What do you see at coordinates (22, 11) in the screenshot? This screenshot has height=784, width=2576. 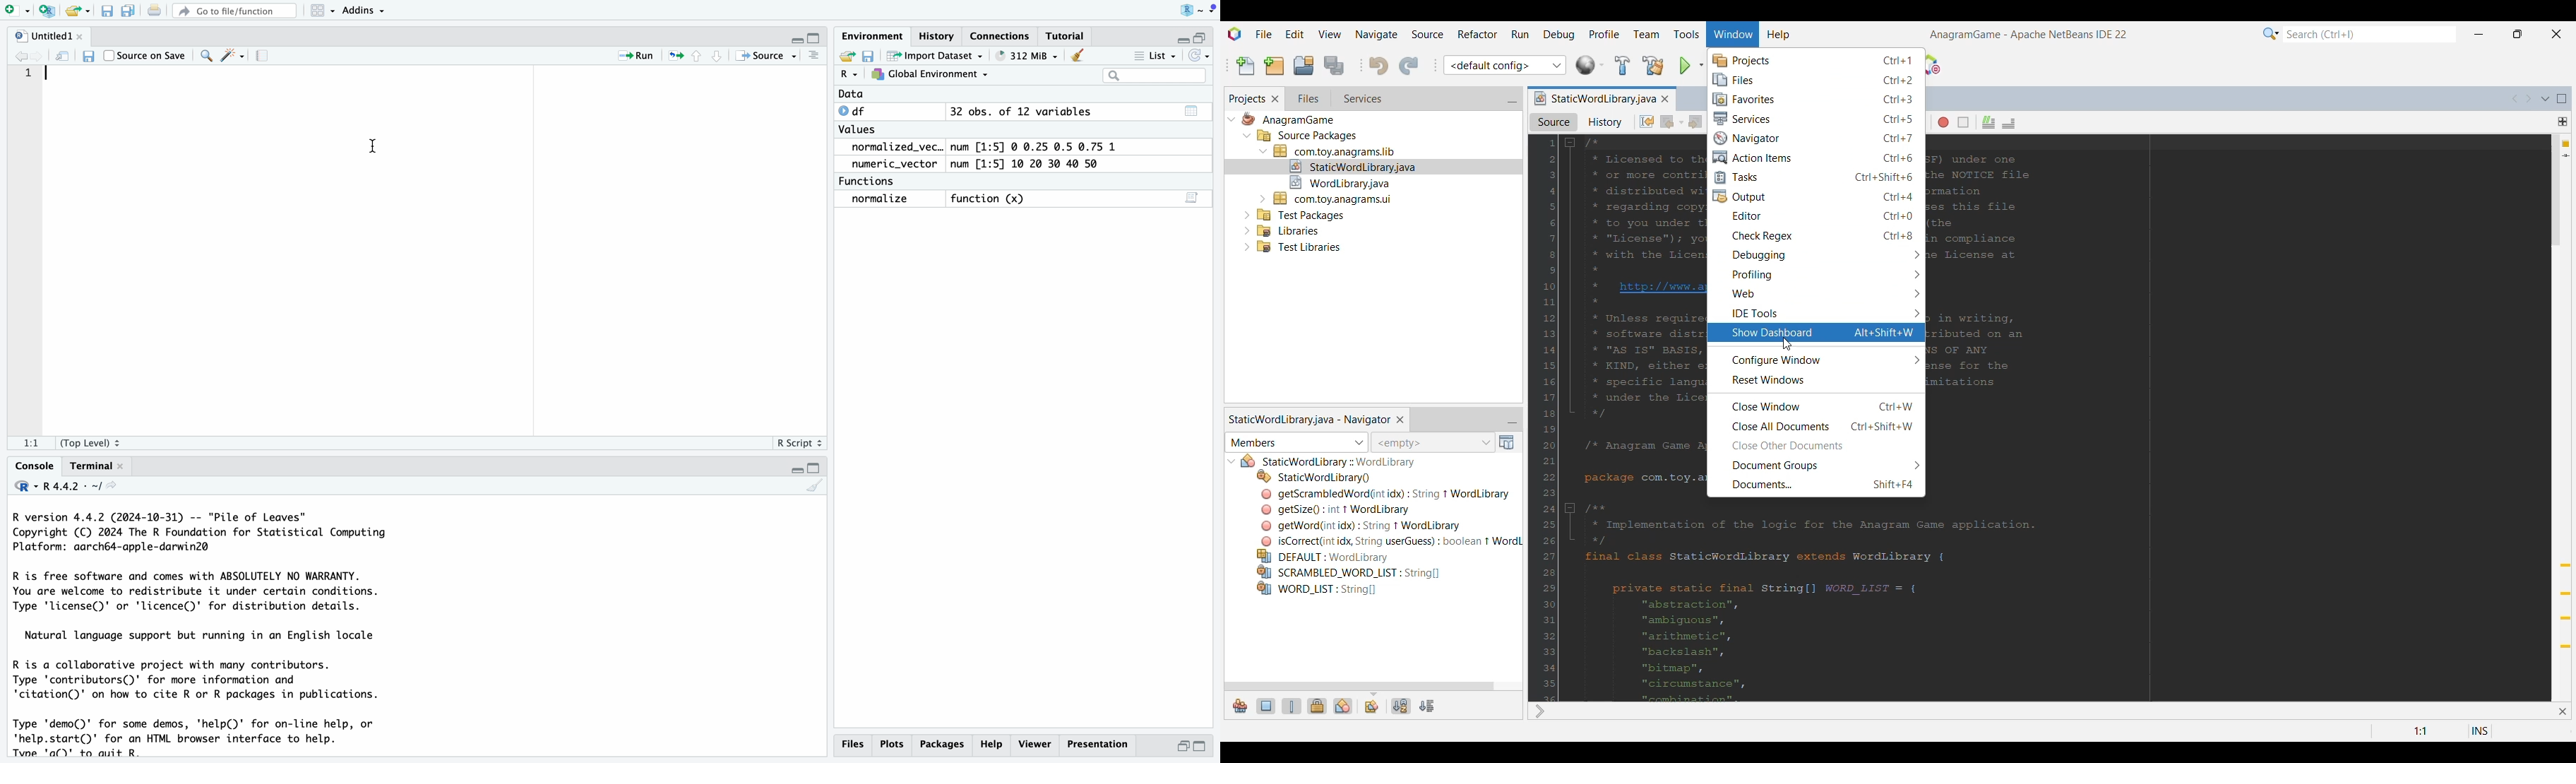 I see `logo` at bounding box center [22, 11].